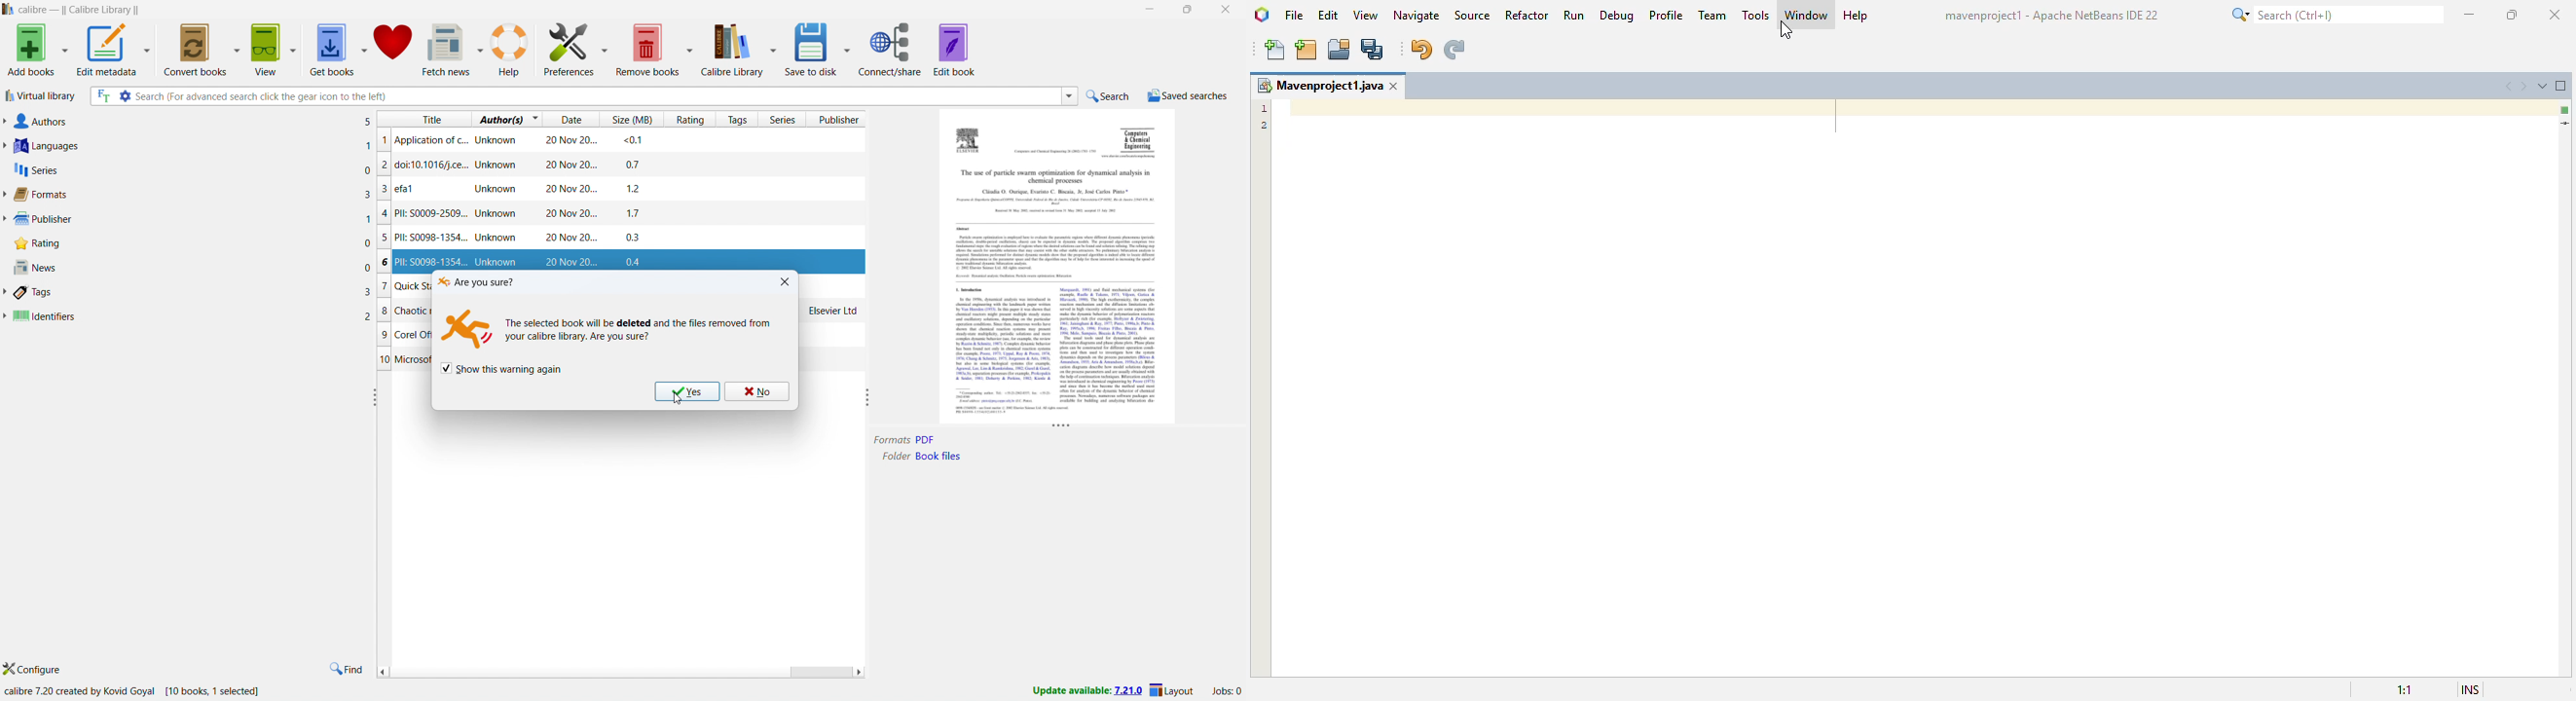  What do you see at coordinates (1128, 692) in the screenshot?
I see `7.21.0` at bounding box center [1128, 692].